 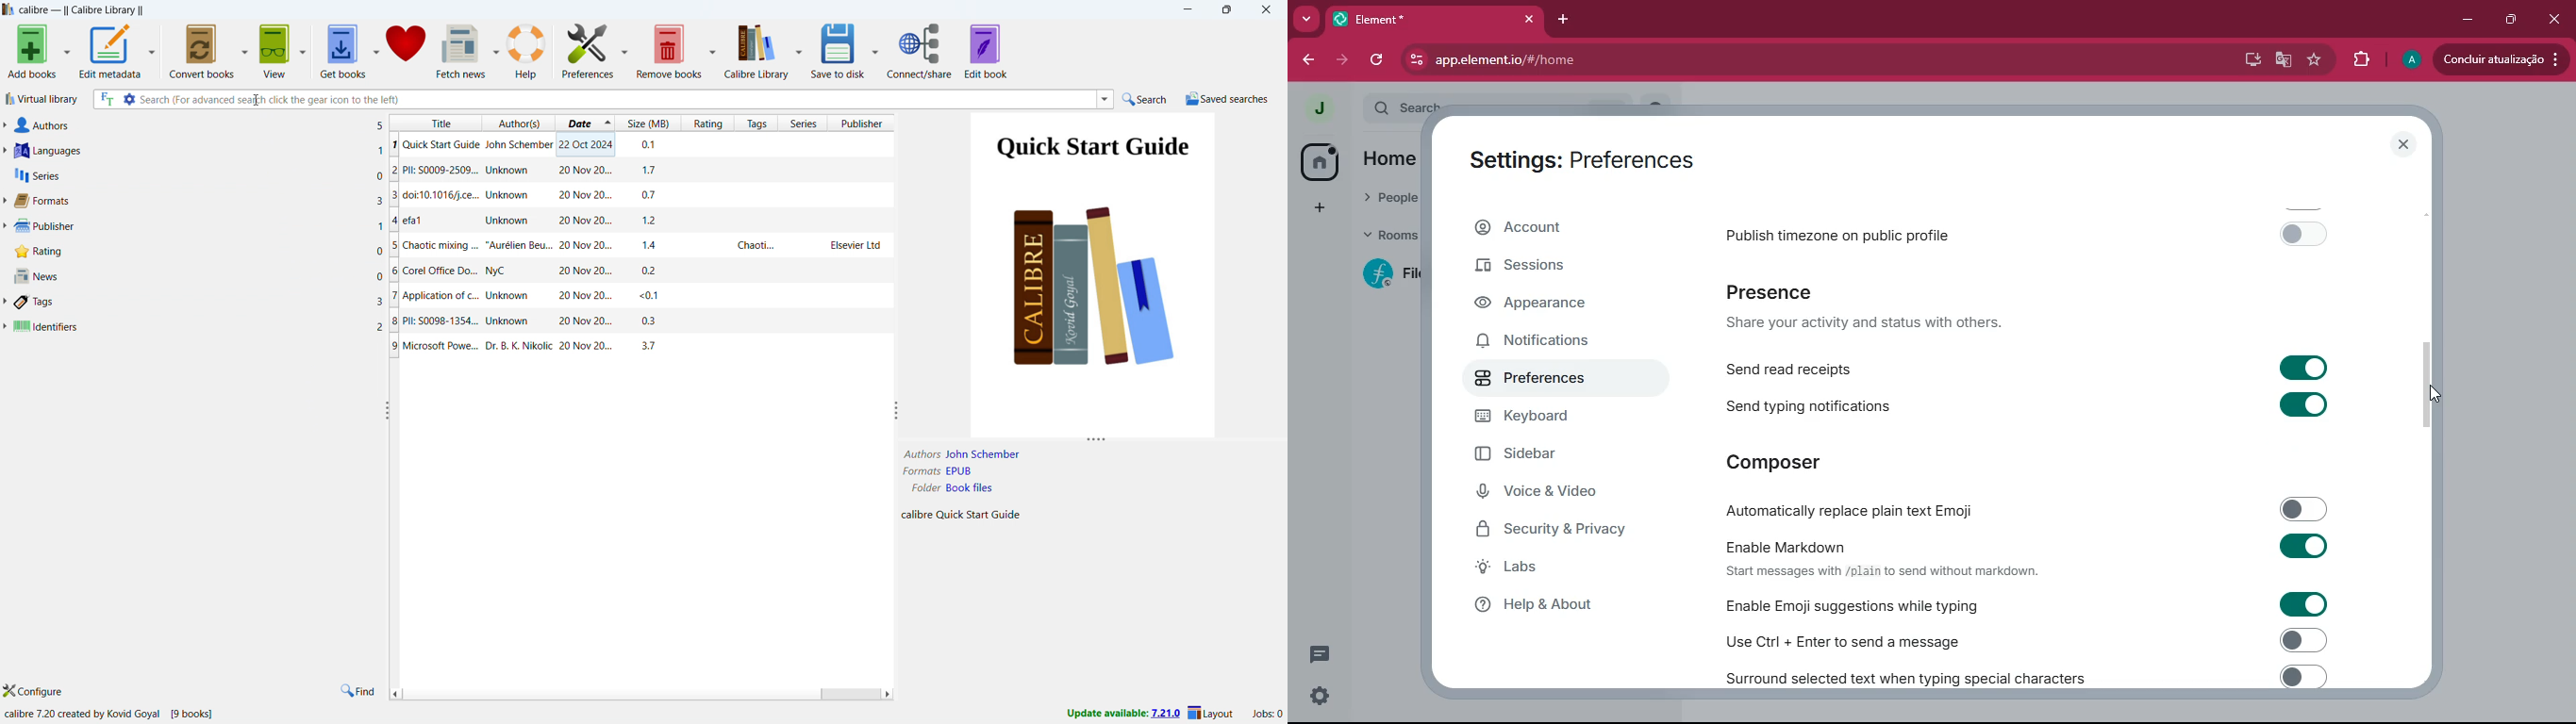 I want to click on double click to open book details, so click(x=1096, y=274).